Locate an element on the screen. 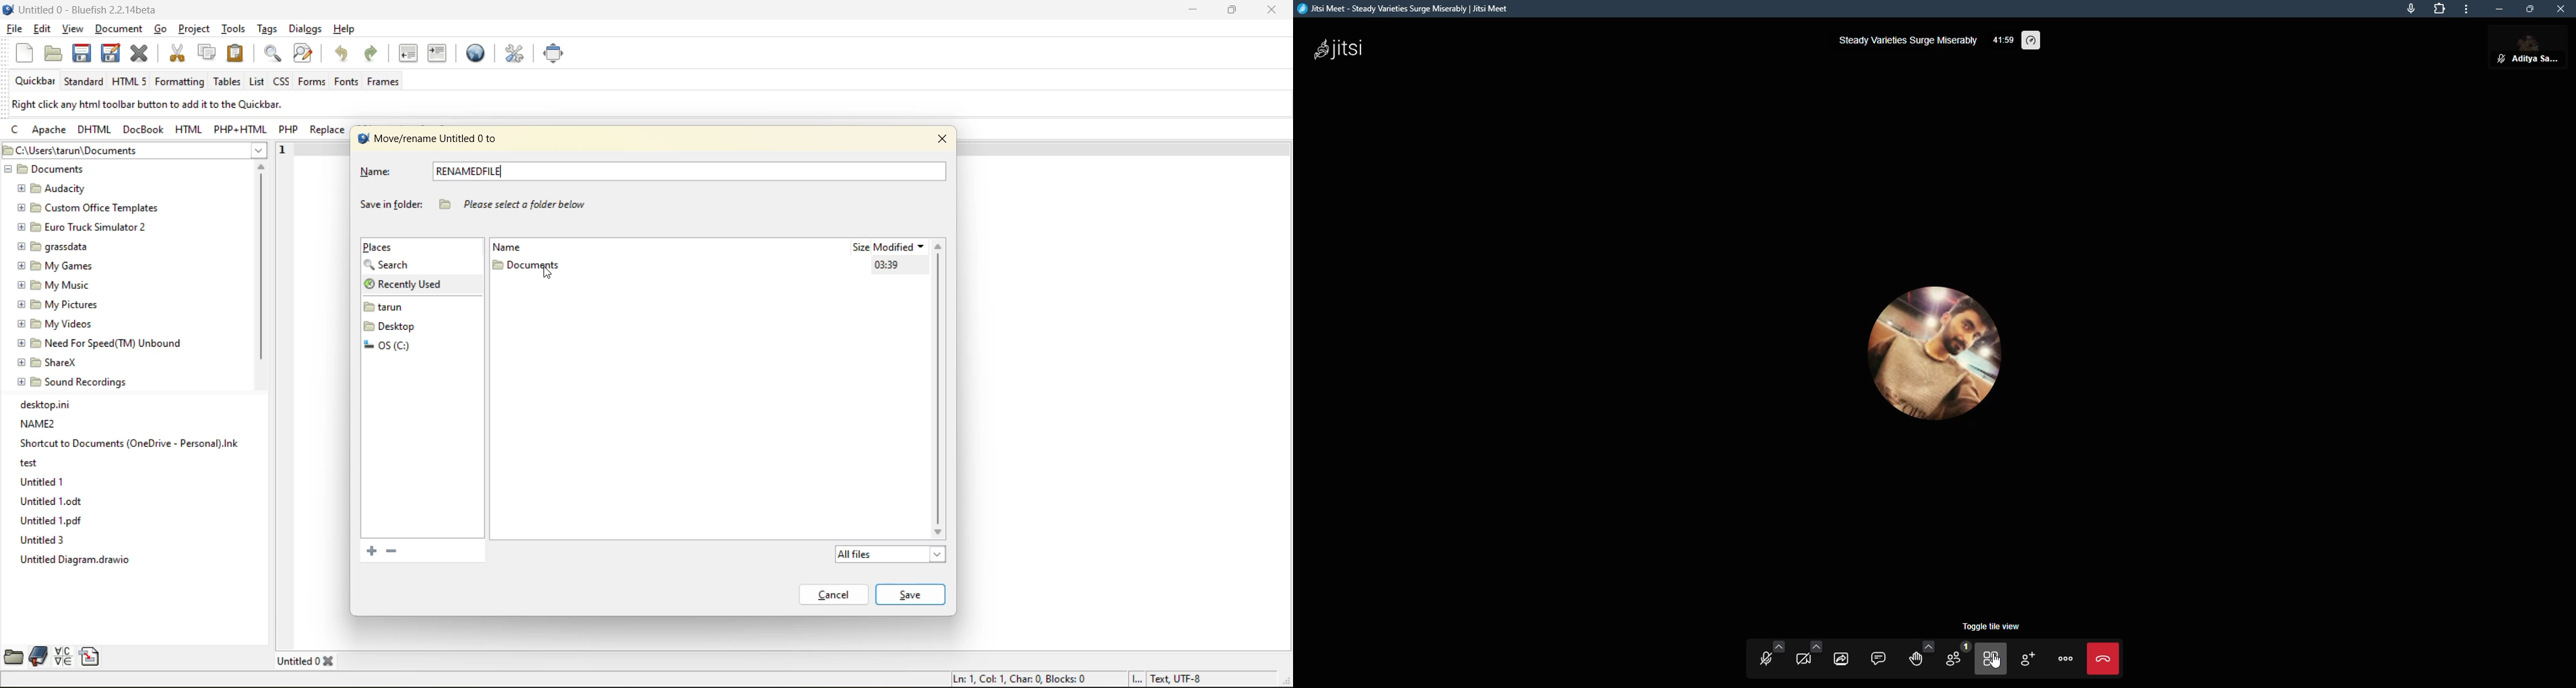  undo is located at coordinates (343, 55).